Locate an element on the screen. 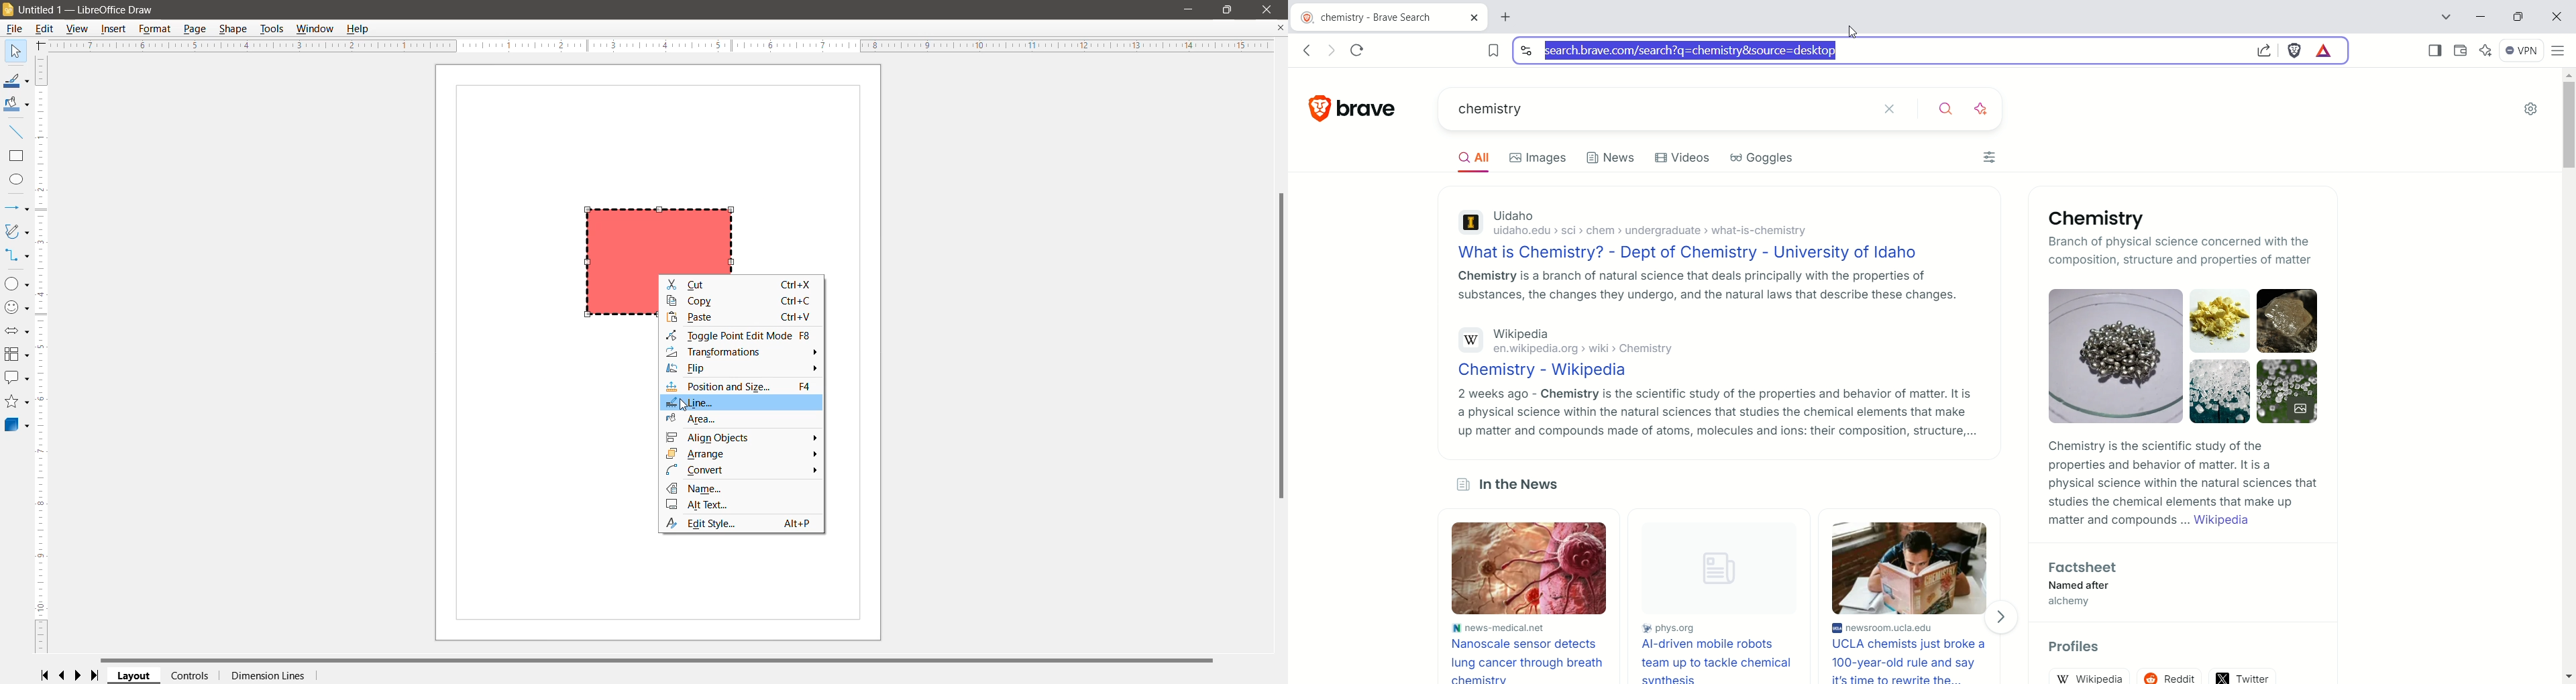 Image resolution: width=2576 pixels, height=700 pixels. Layout is located at coordinates (134, 676).